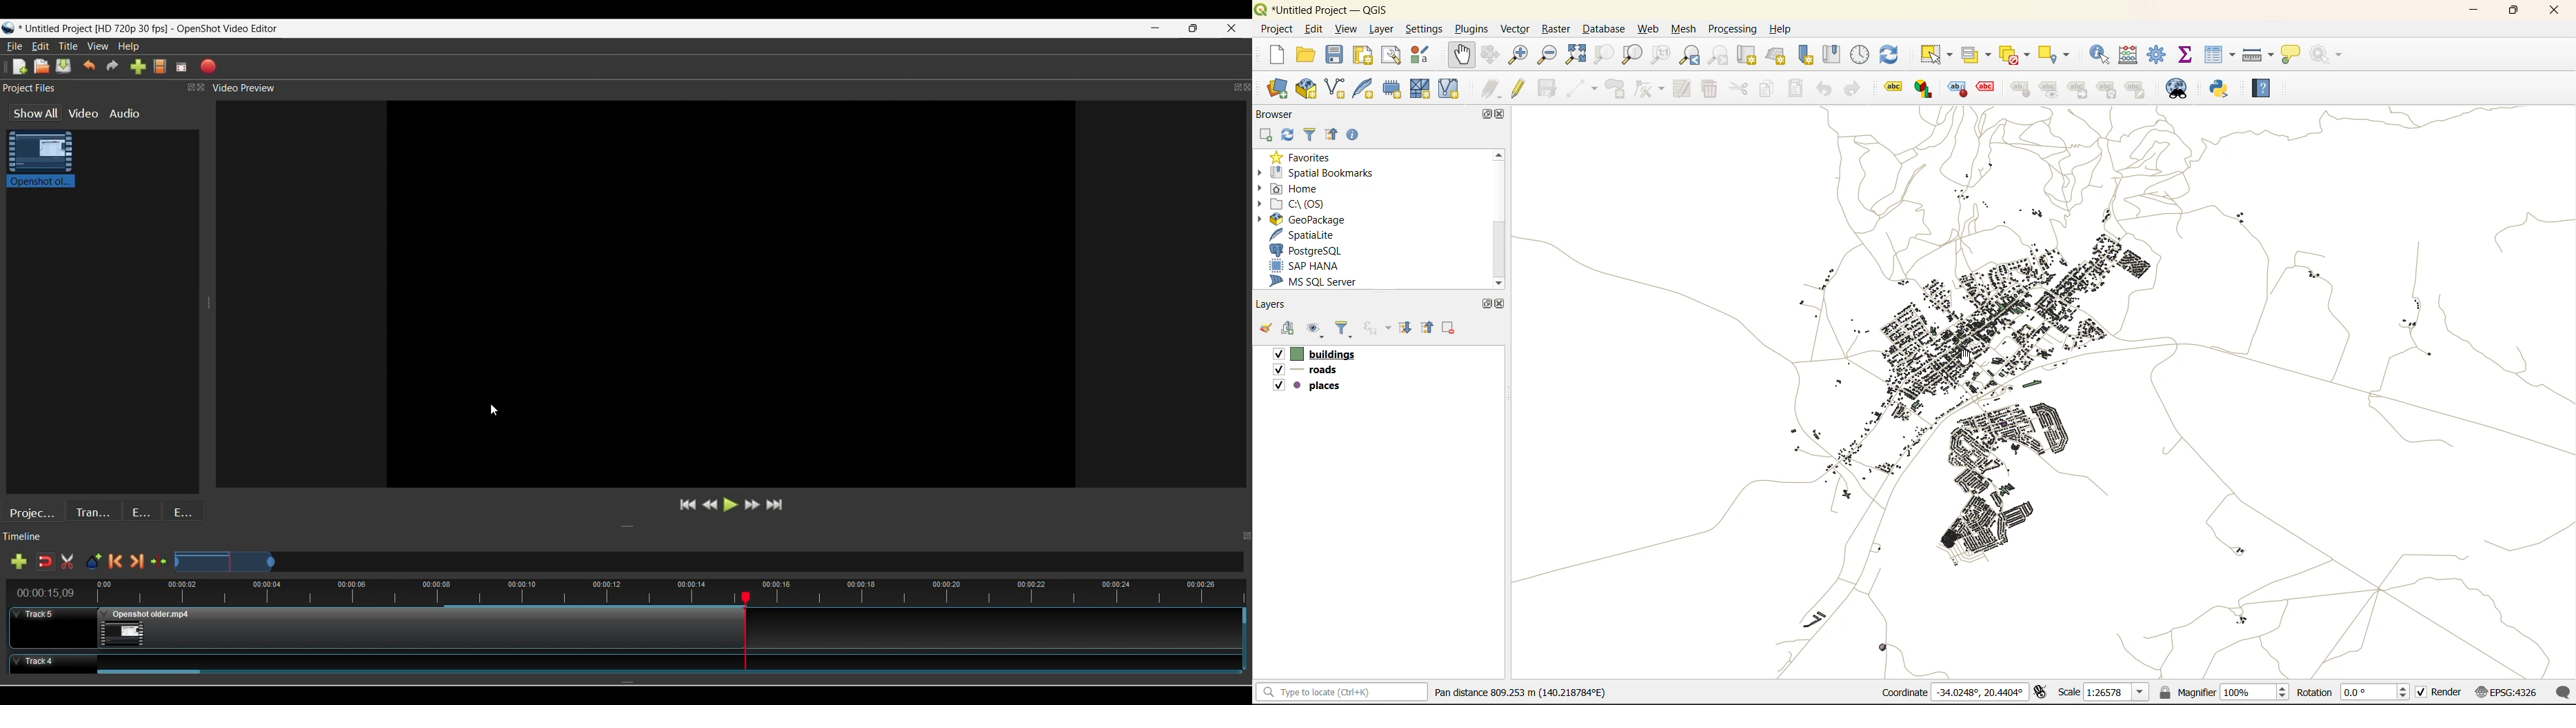 The width and height of the screenshot is (2576, 728). What do you see at coordinates (708, 562) in the screenshot?
I see `Zoom Slider` at bounding box center [708, 562].